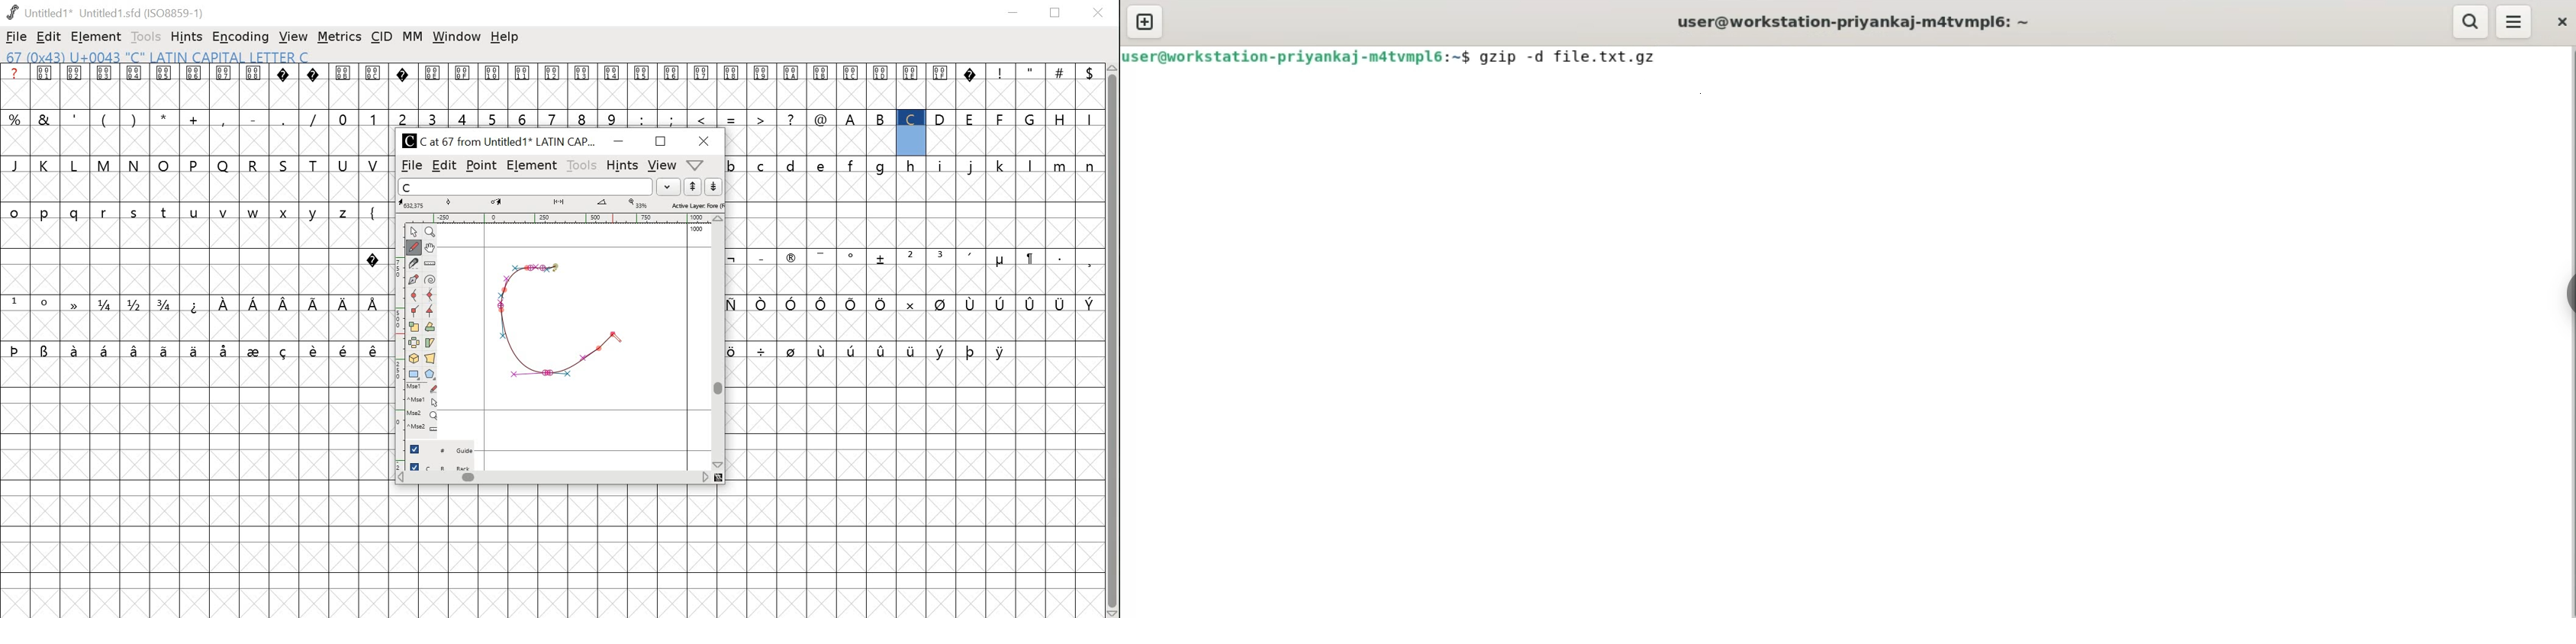 The image size is (2576, 644). I want to click on back layer, so click(443, 465).